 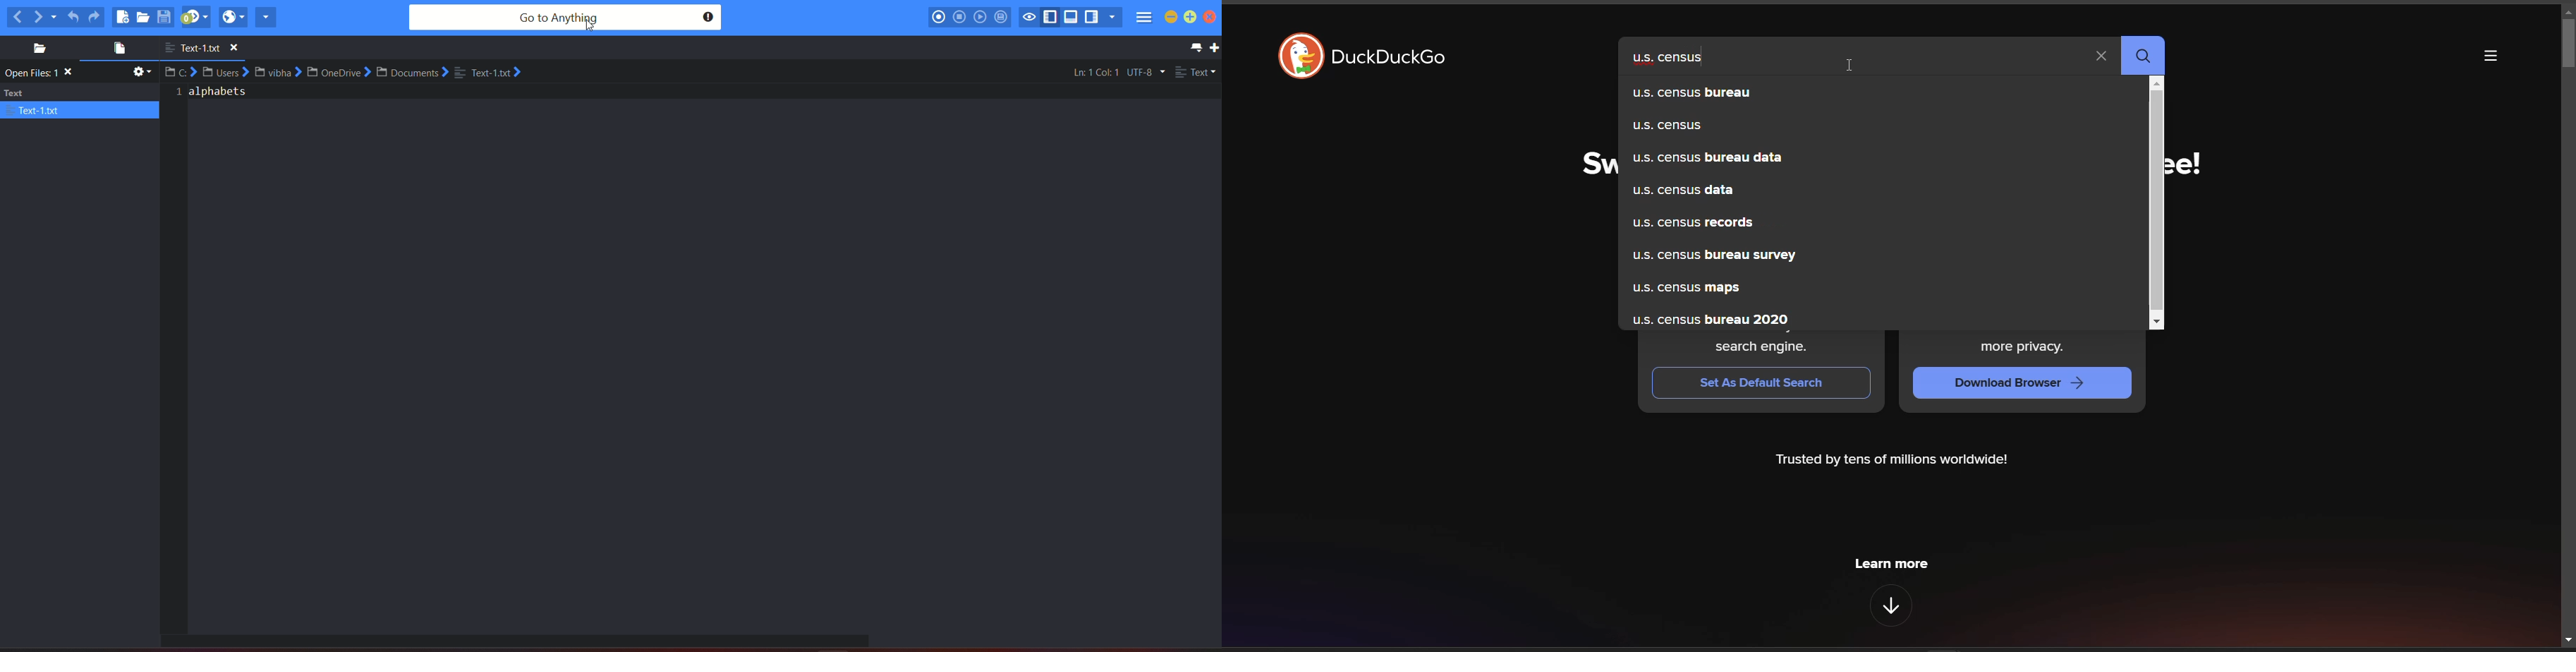 I want to click on u.s. census bureau survey, so click(x=1871, y=257).